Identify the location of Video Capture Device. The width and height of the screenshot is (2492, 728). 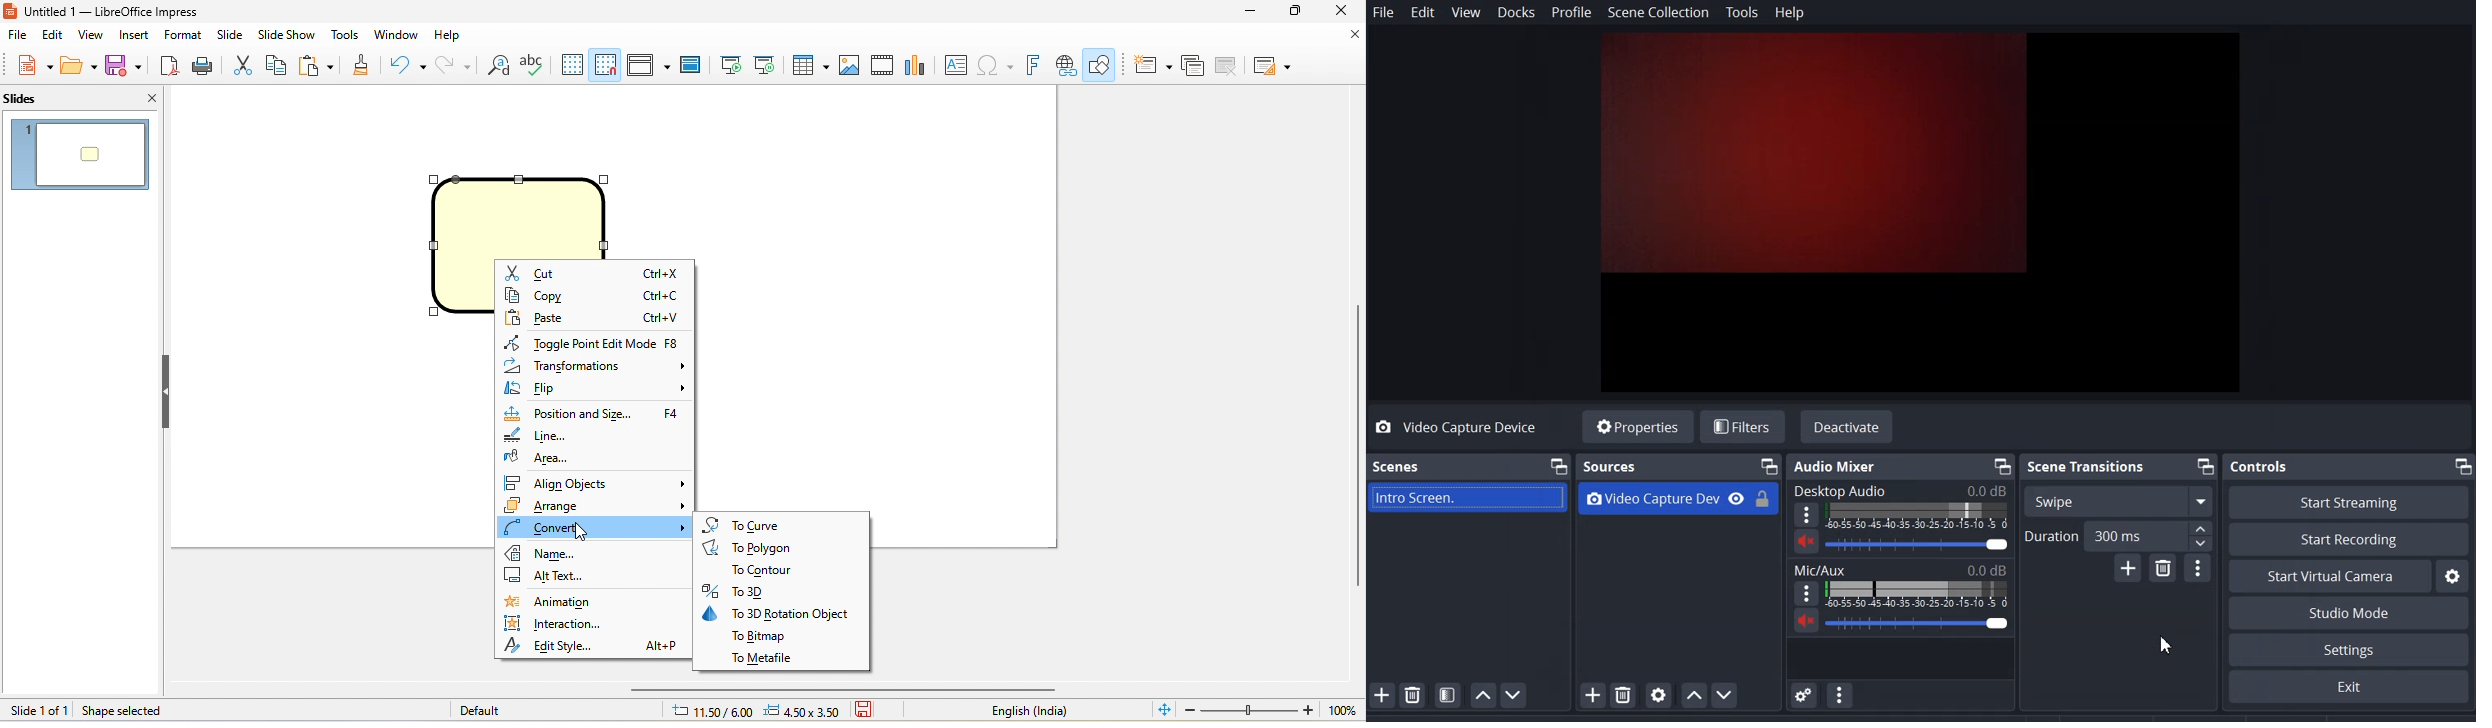
(1468, 427).